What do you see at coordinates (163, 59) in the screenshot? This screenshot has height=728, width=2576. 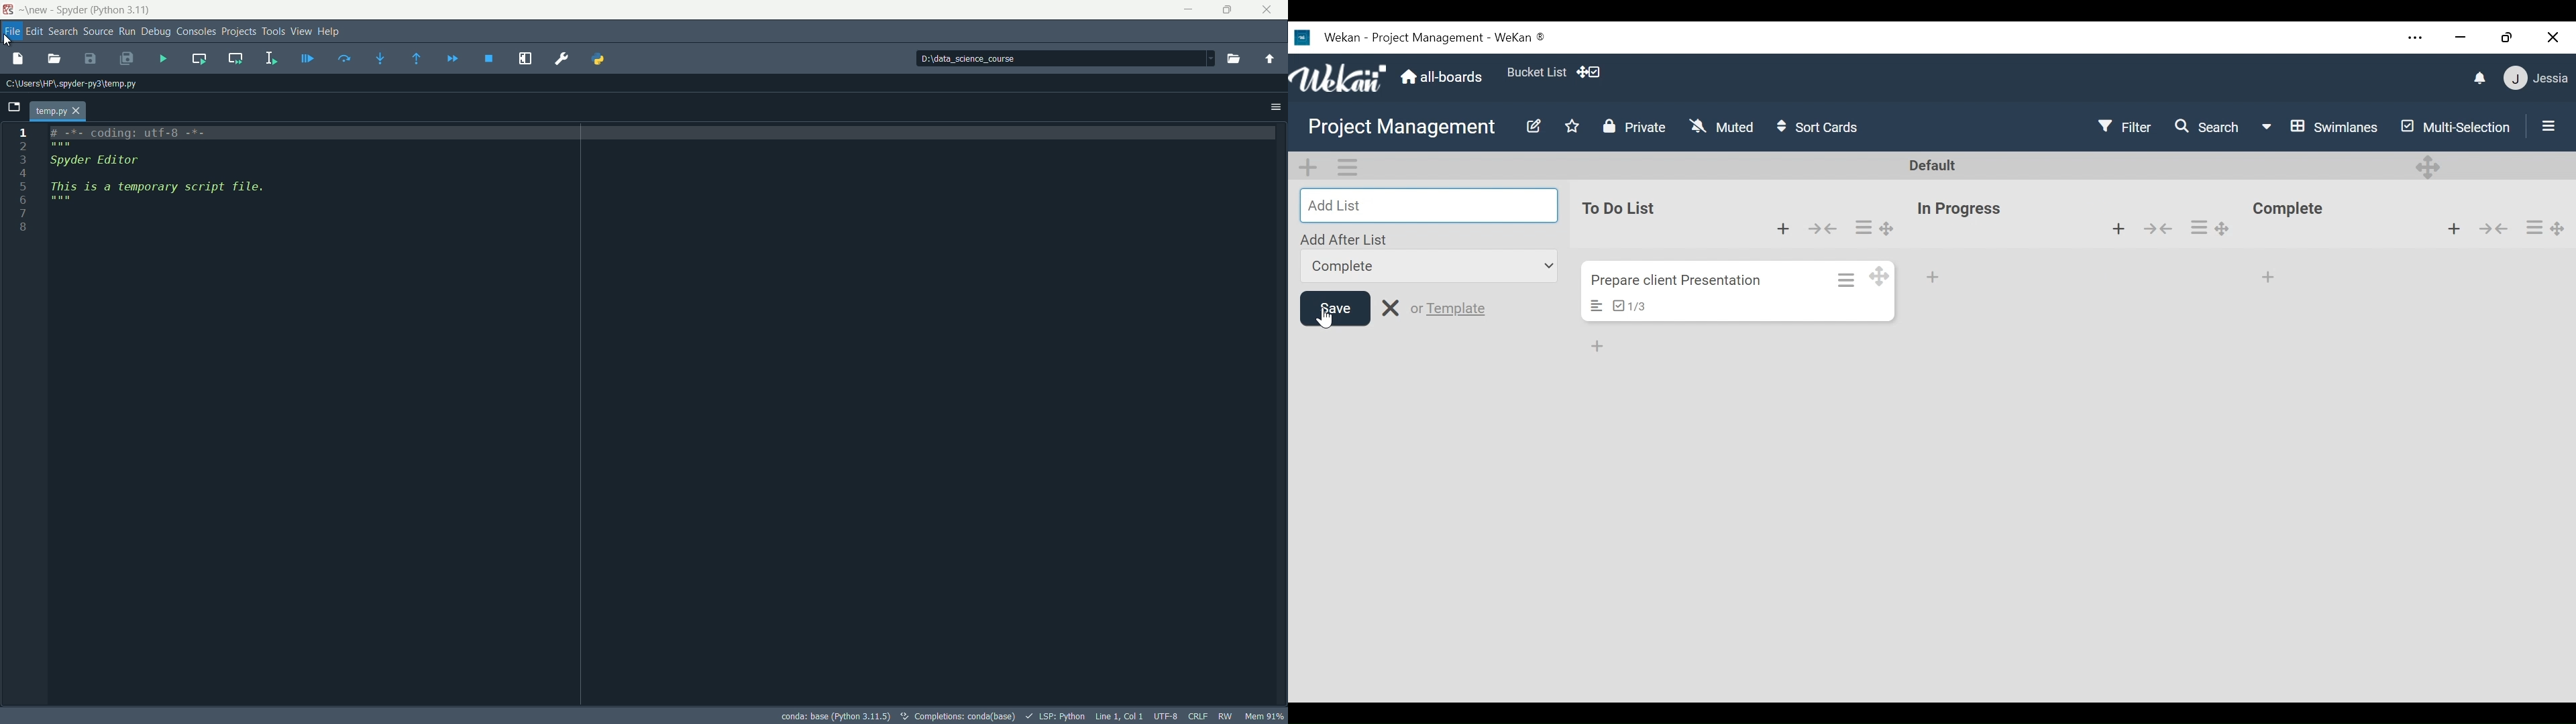 I see `run file` at bounding box center [163, 59].